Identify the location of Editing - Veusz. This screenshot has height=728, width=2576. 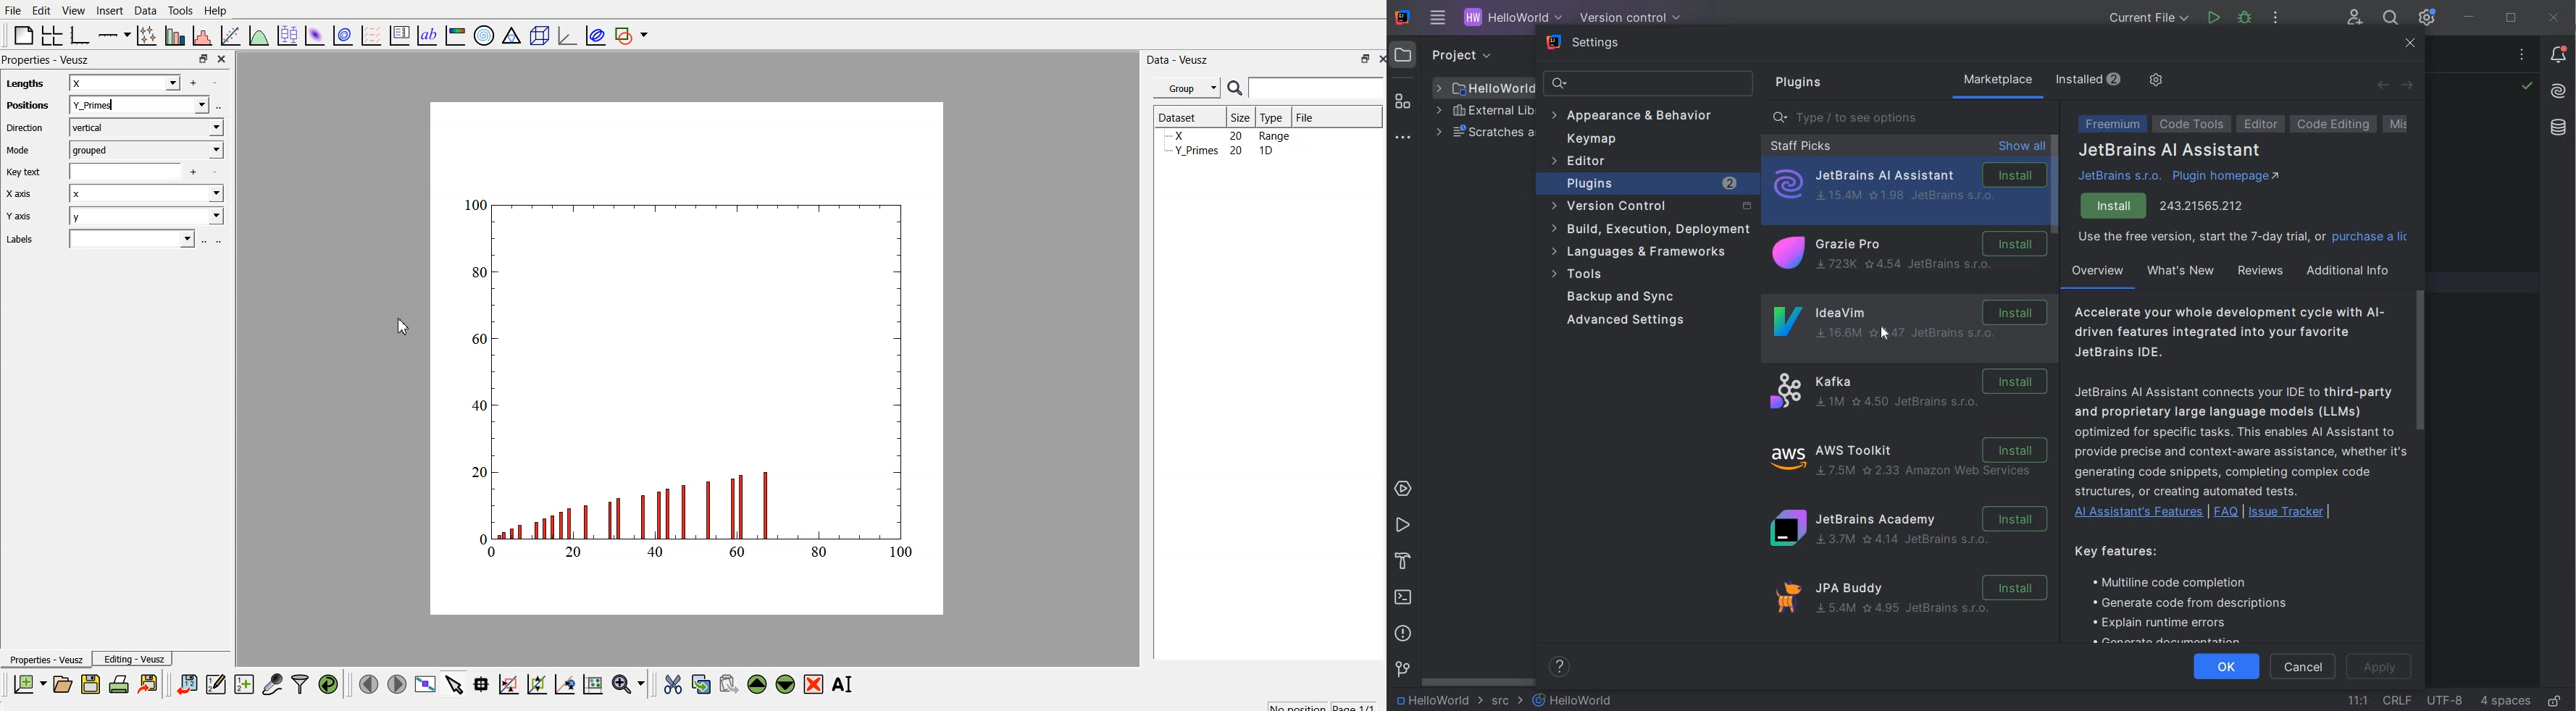
(136, 660).